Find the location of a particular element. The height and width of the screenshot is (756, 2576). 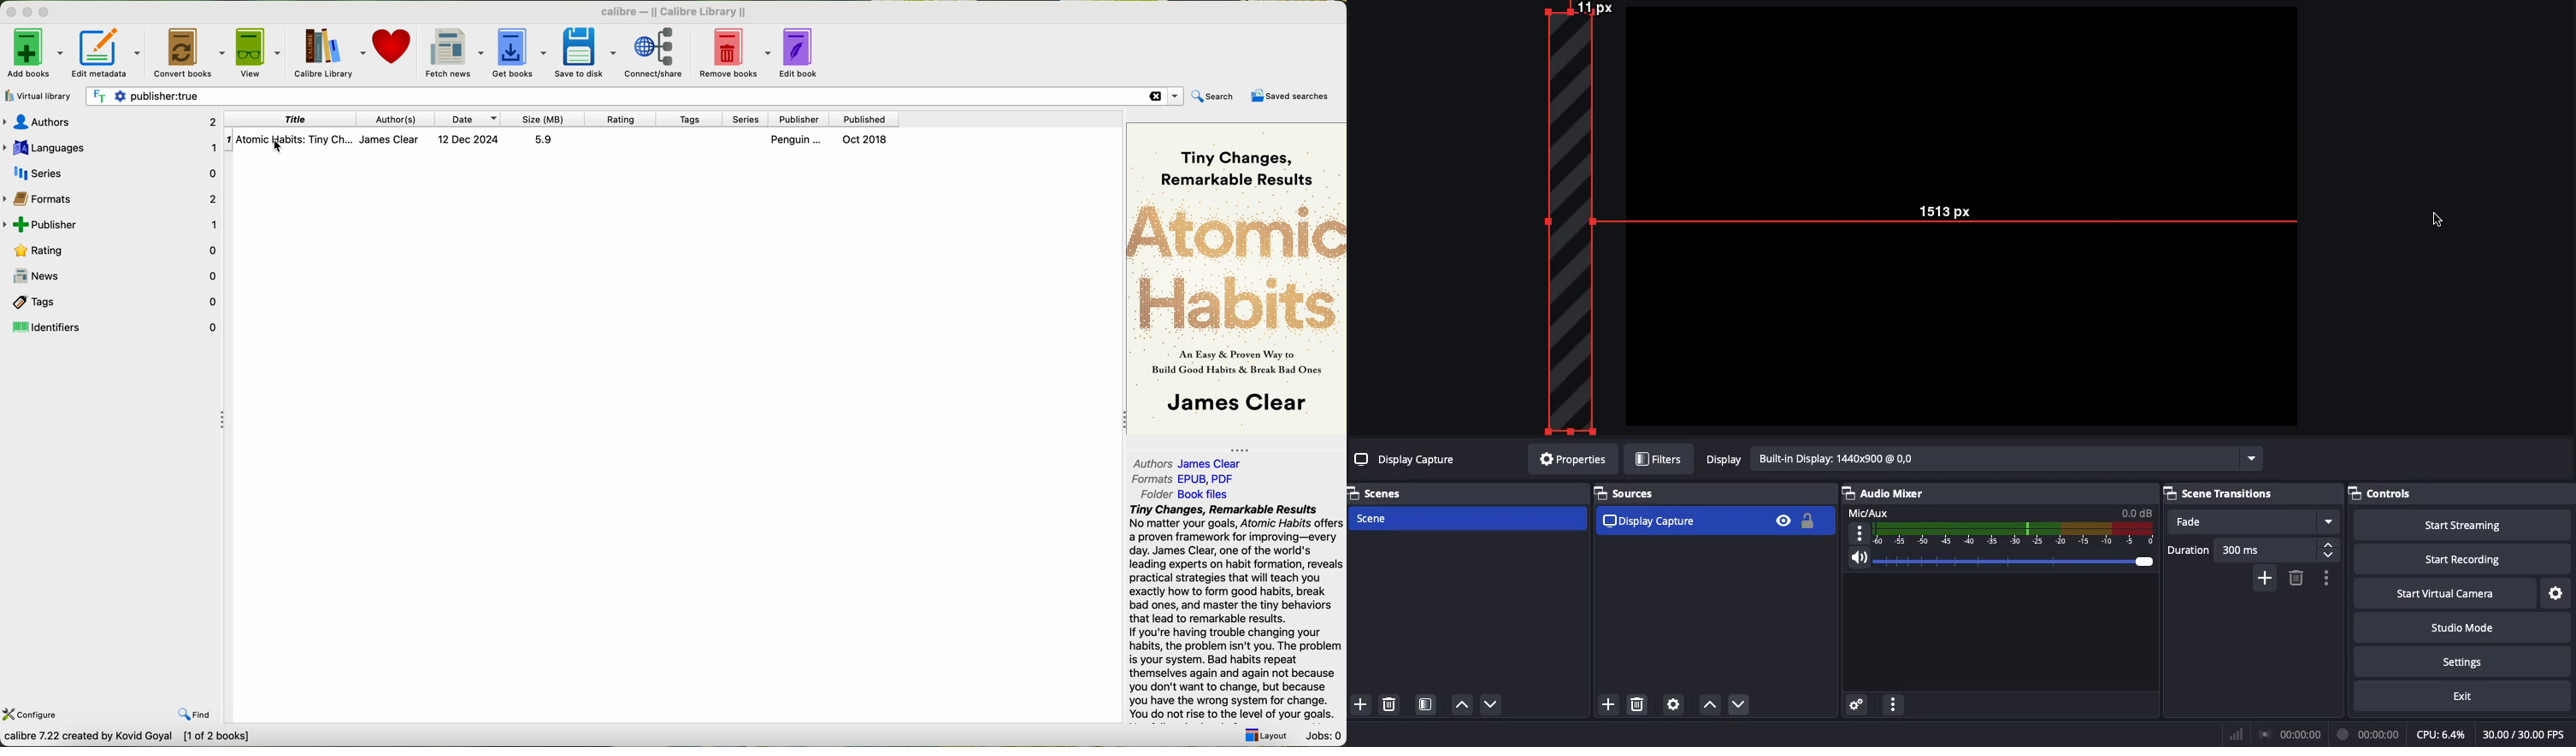

Studio mode is located at coordinates (2461, 626).